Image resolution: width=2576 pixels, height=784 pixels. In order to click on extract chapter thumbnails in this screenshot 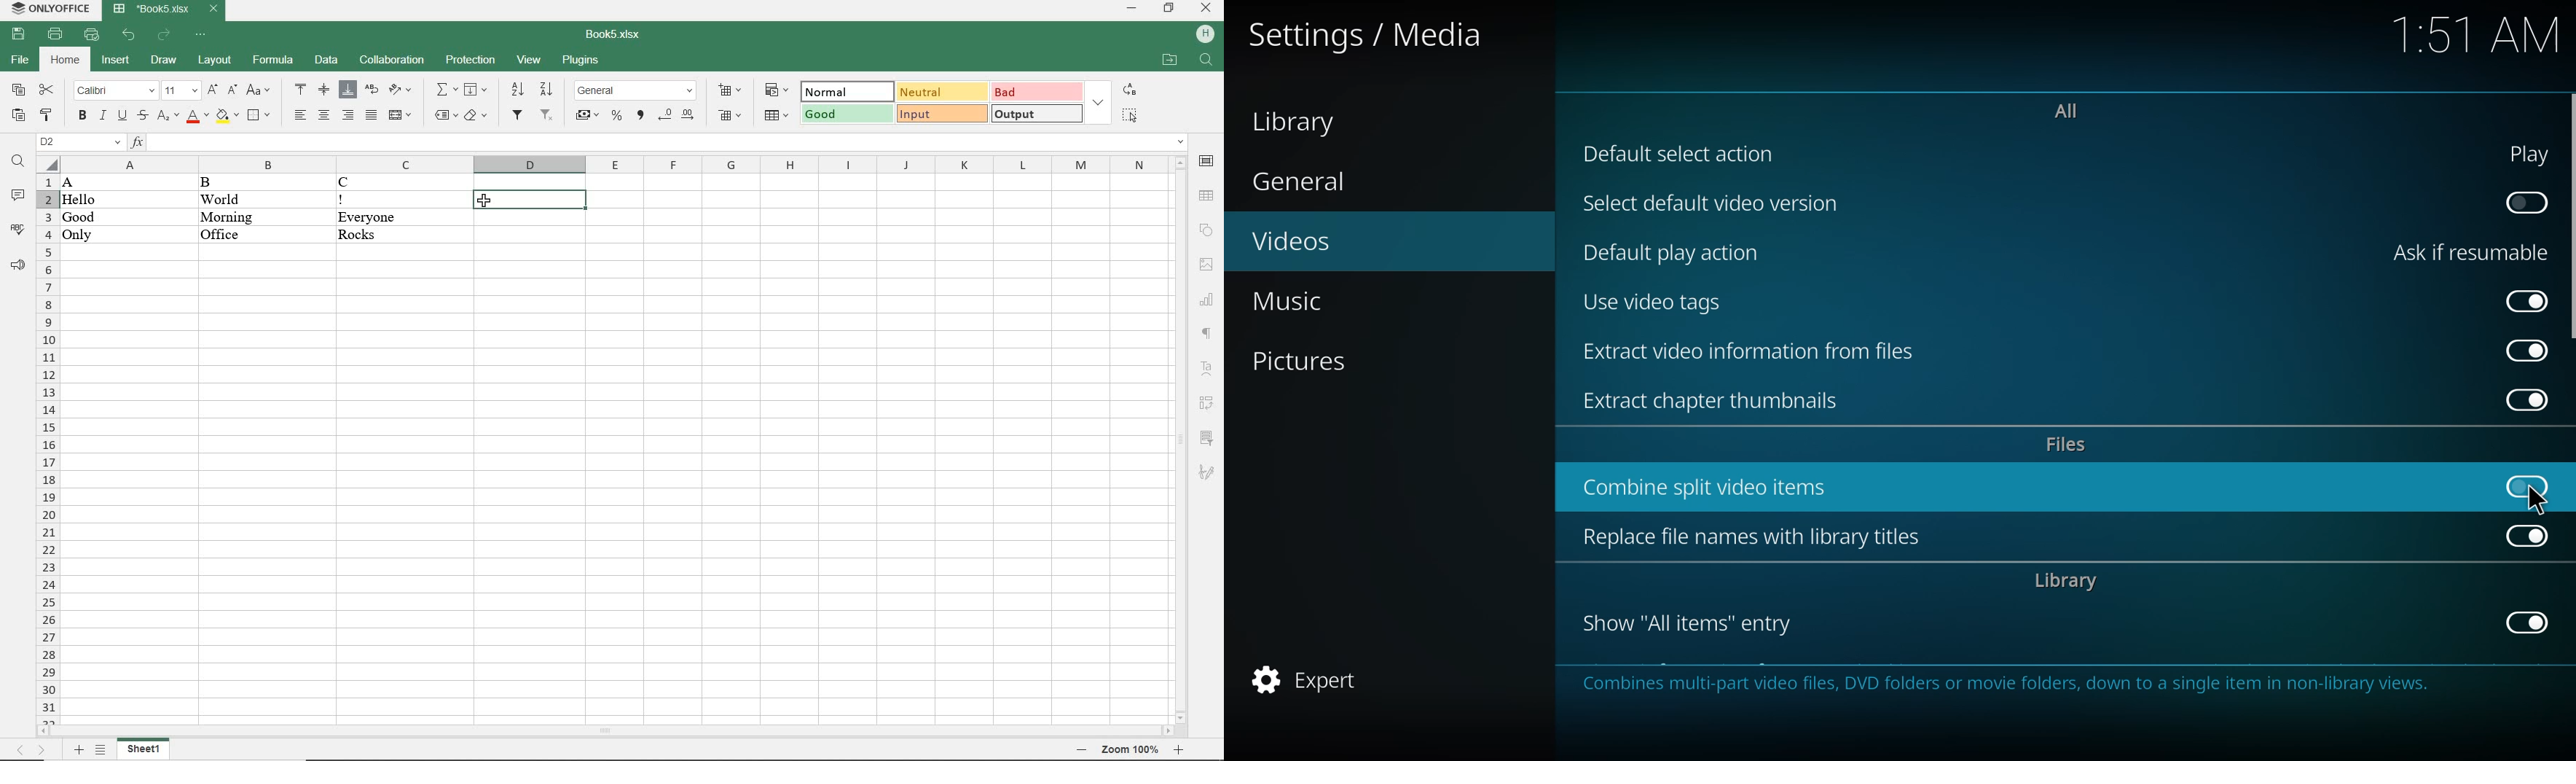, I will do `click(1720, 401)`.